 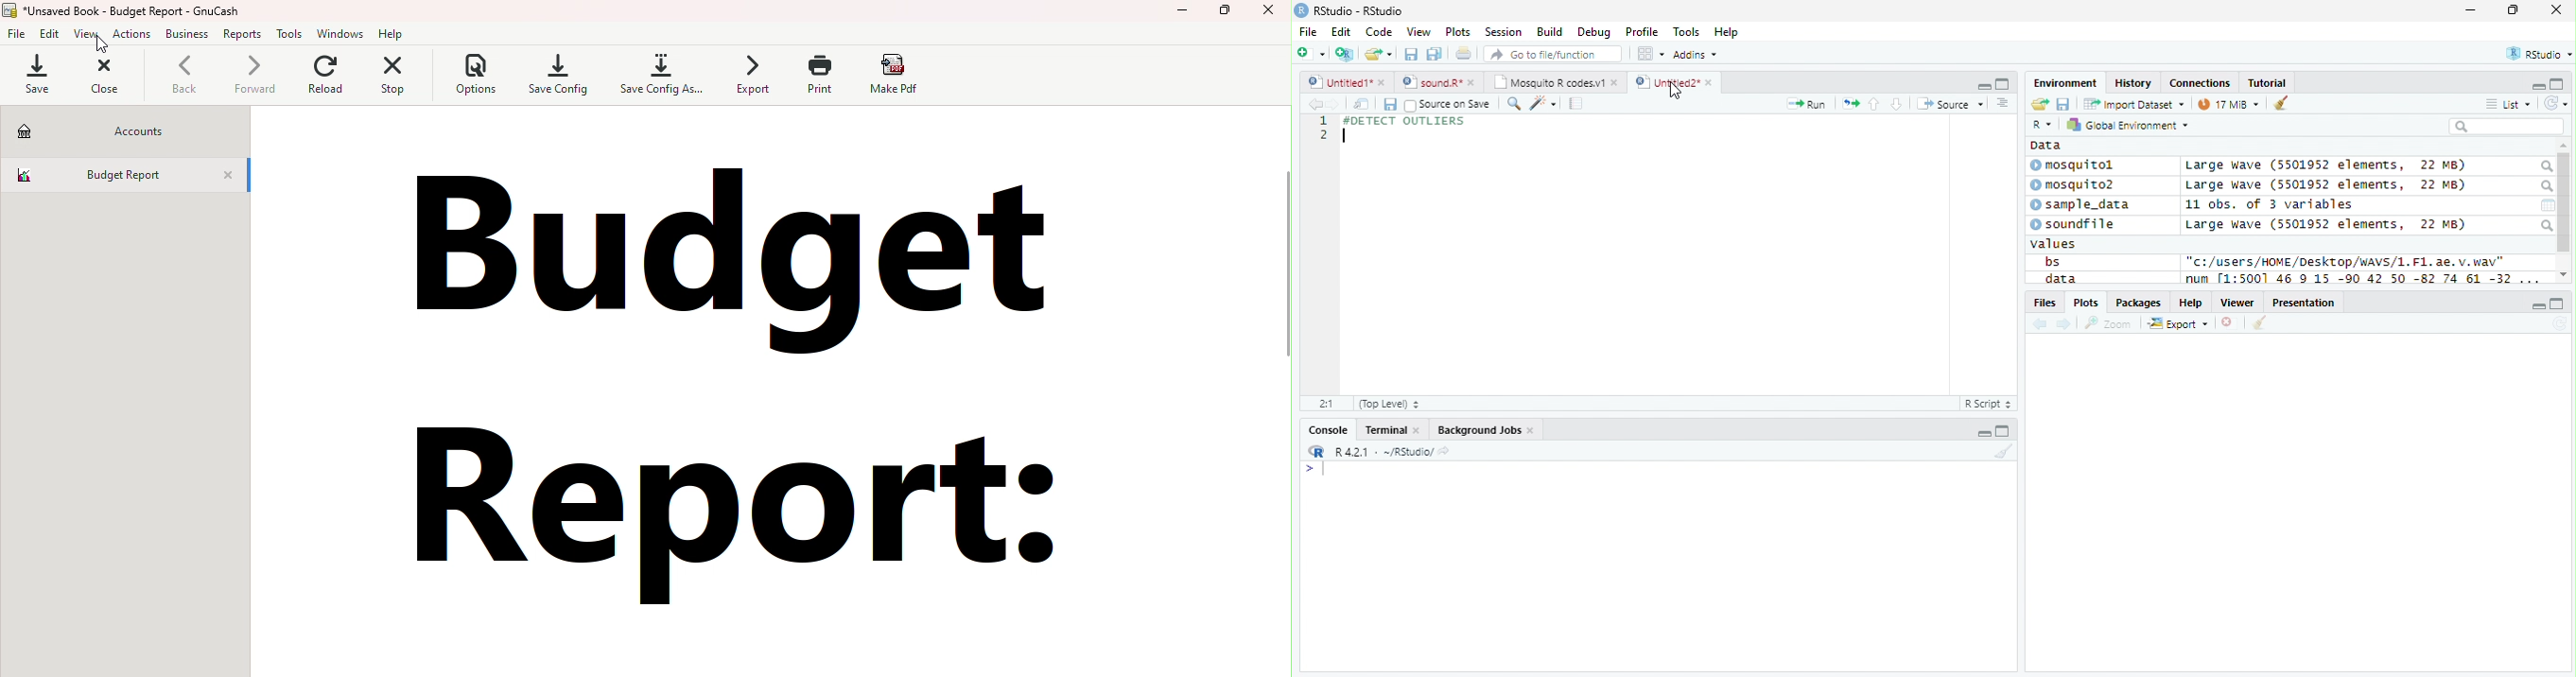 What do you see at coordinates (1342, 32) in the screenshot?
I see `Edit` at bounding box center [1342, 32].